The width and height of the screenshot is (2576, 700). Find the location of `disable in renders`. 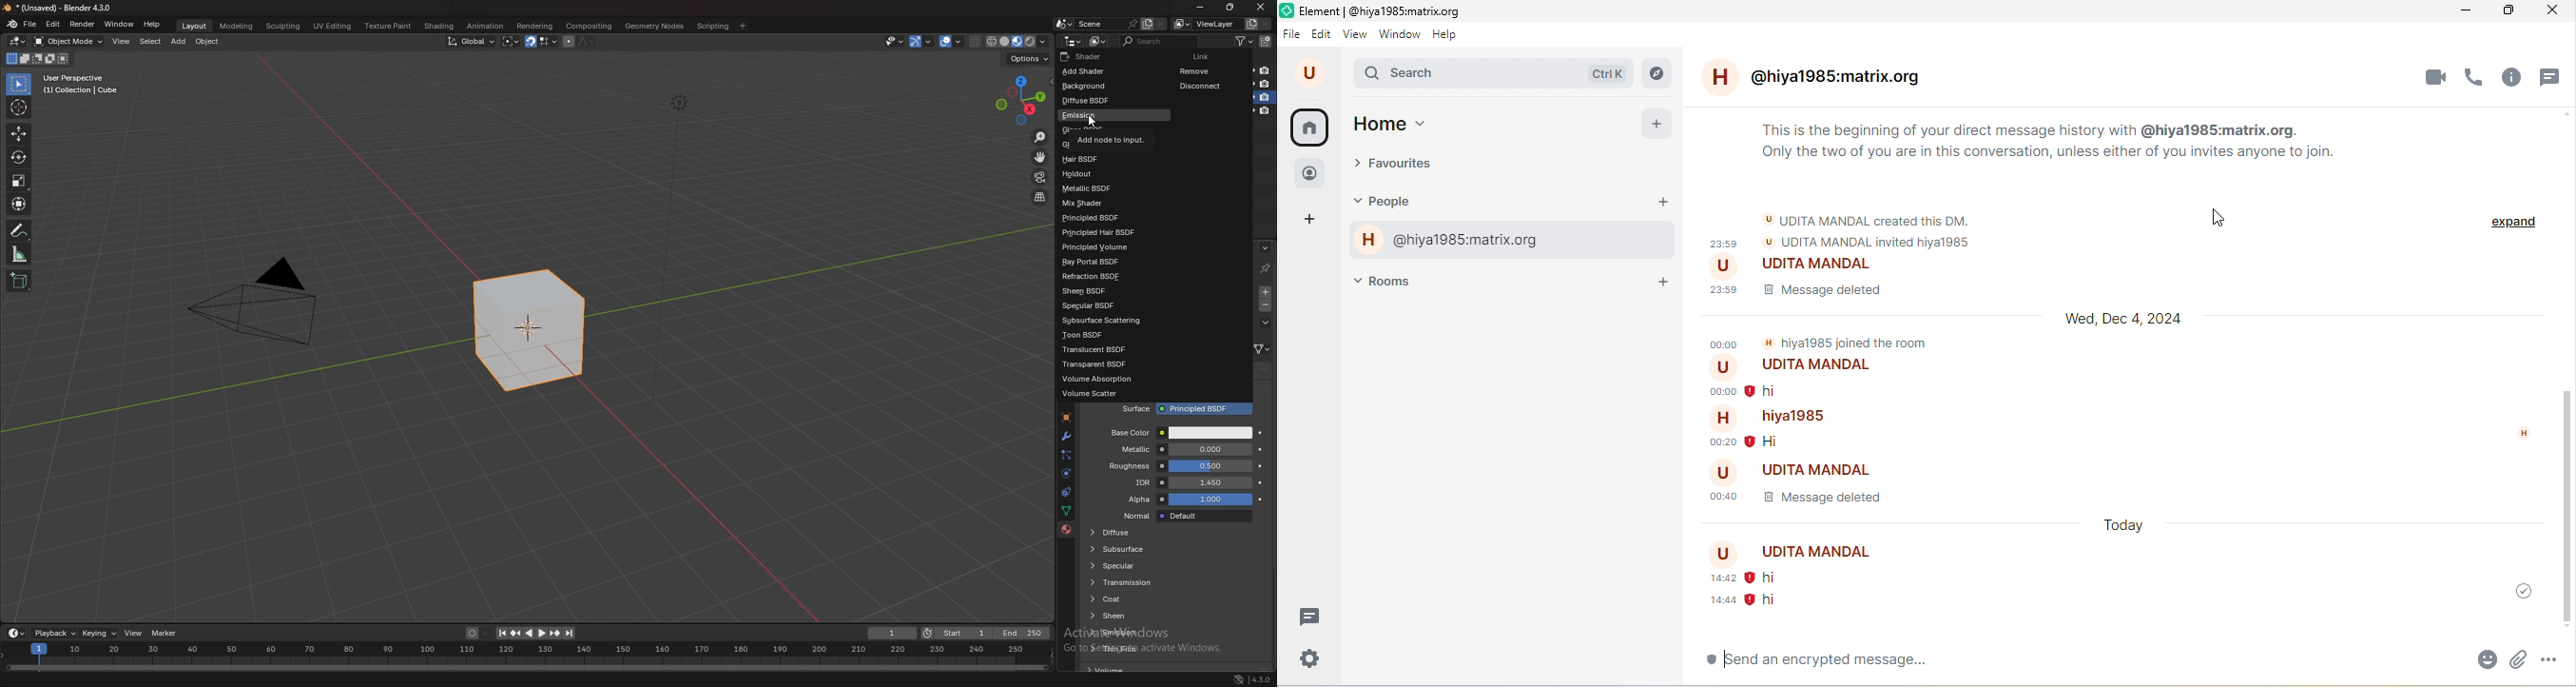

disable in renders is located at coordinates (1266, 97).